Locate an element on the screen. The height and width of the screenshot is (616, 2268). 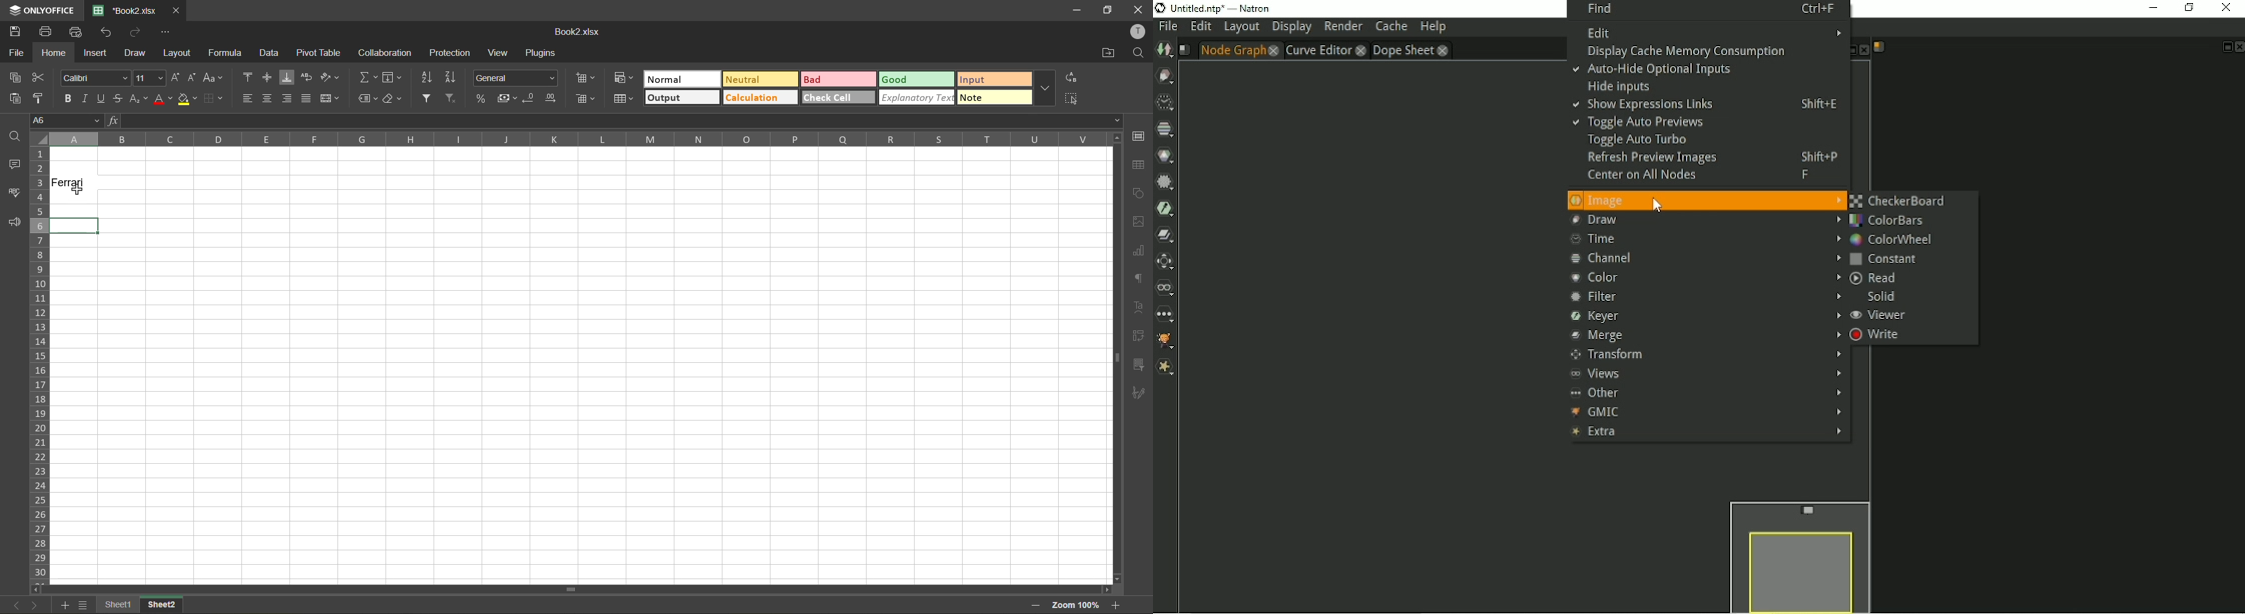
sort descending is located at coordinates (452, 77).